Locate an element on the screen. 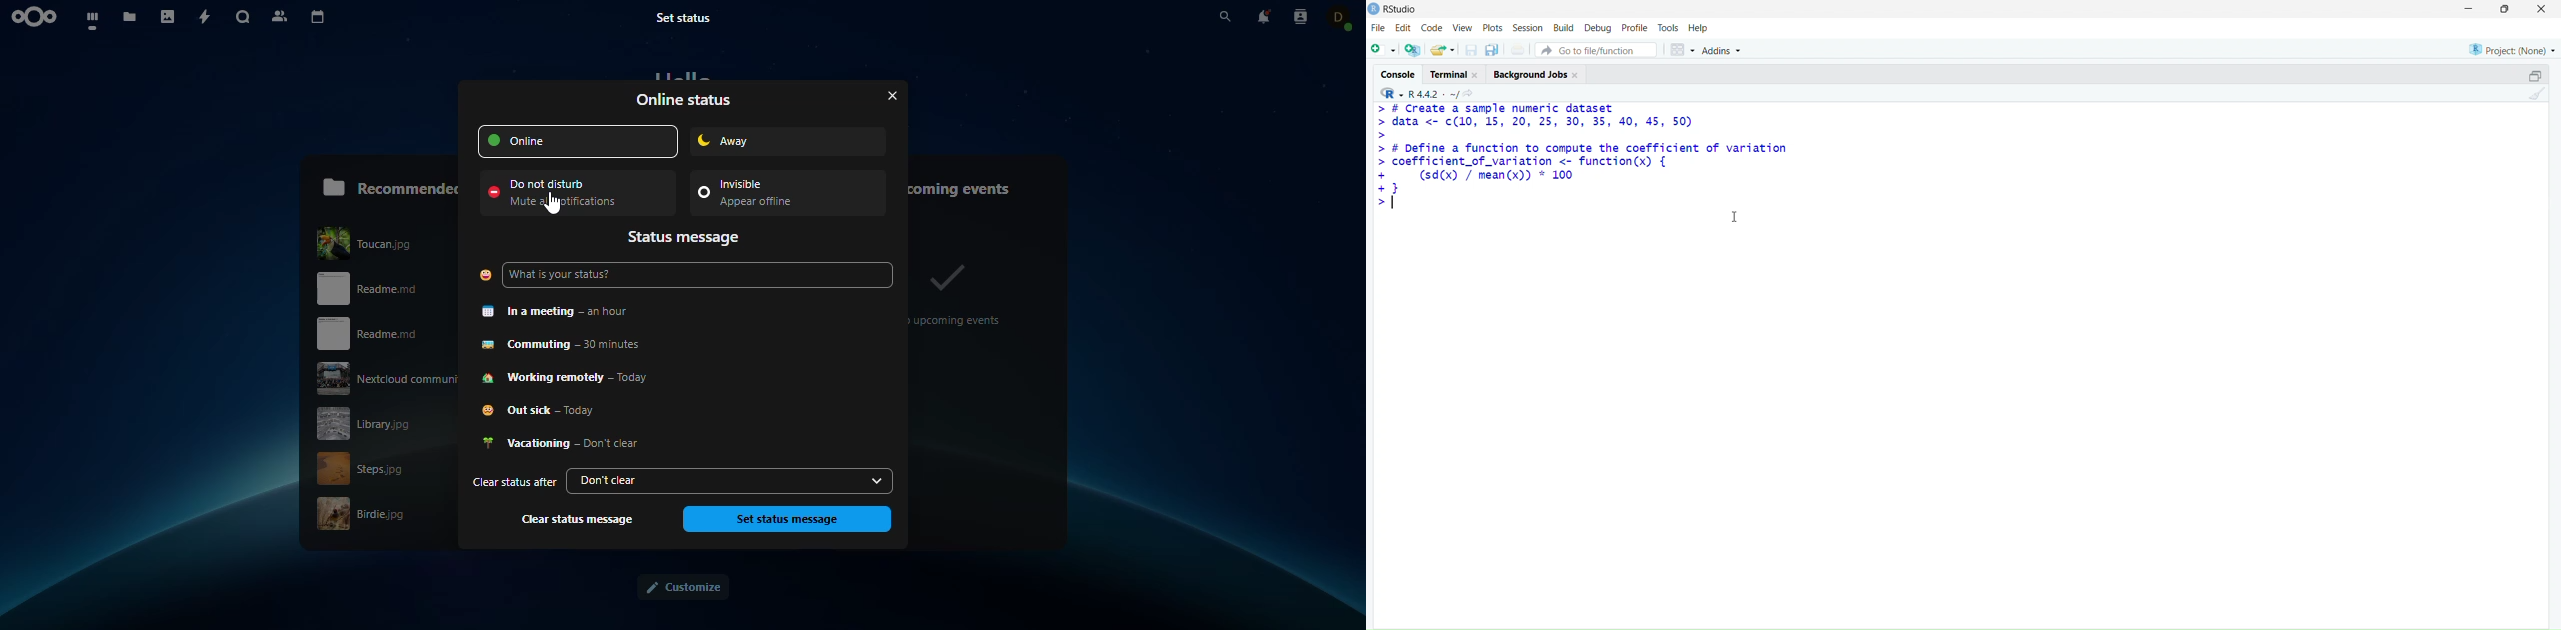 Image resolution: width=2576 pixels, height=644 pixels. what is your status is located at coordinates (574, 277).